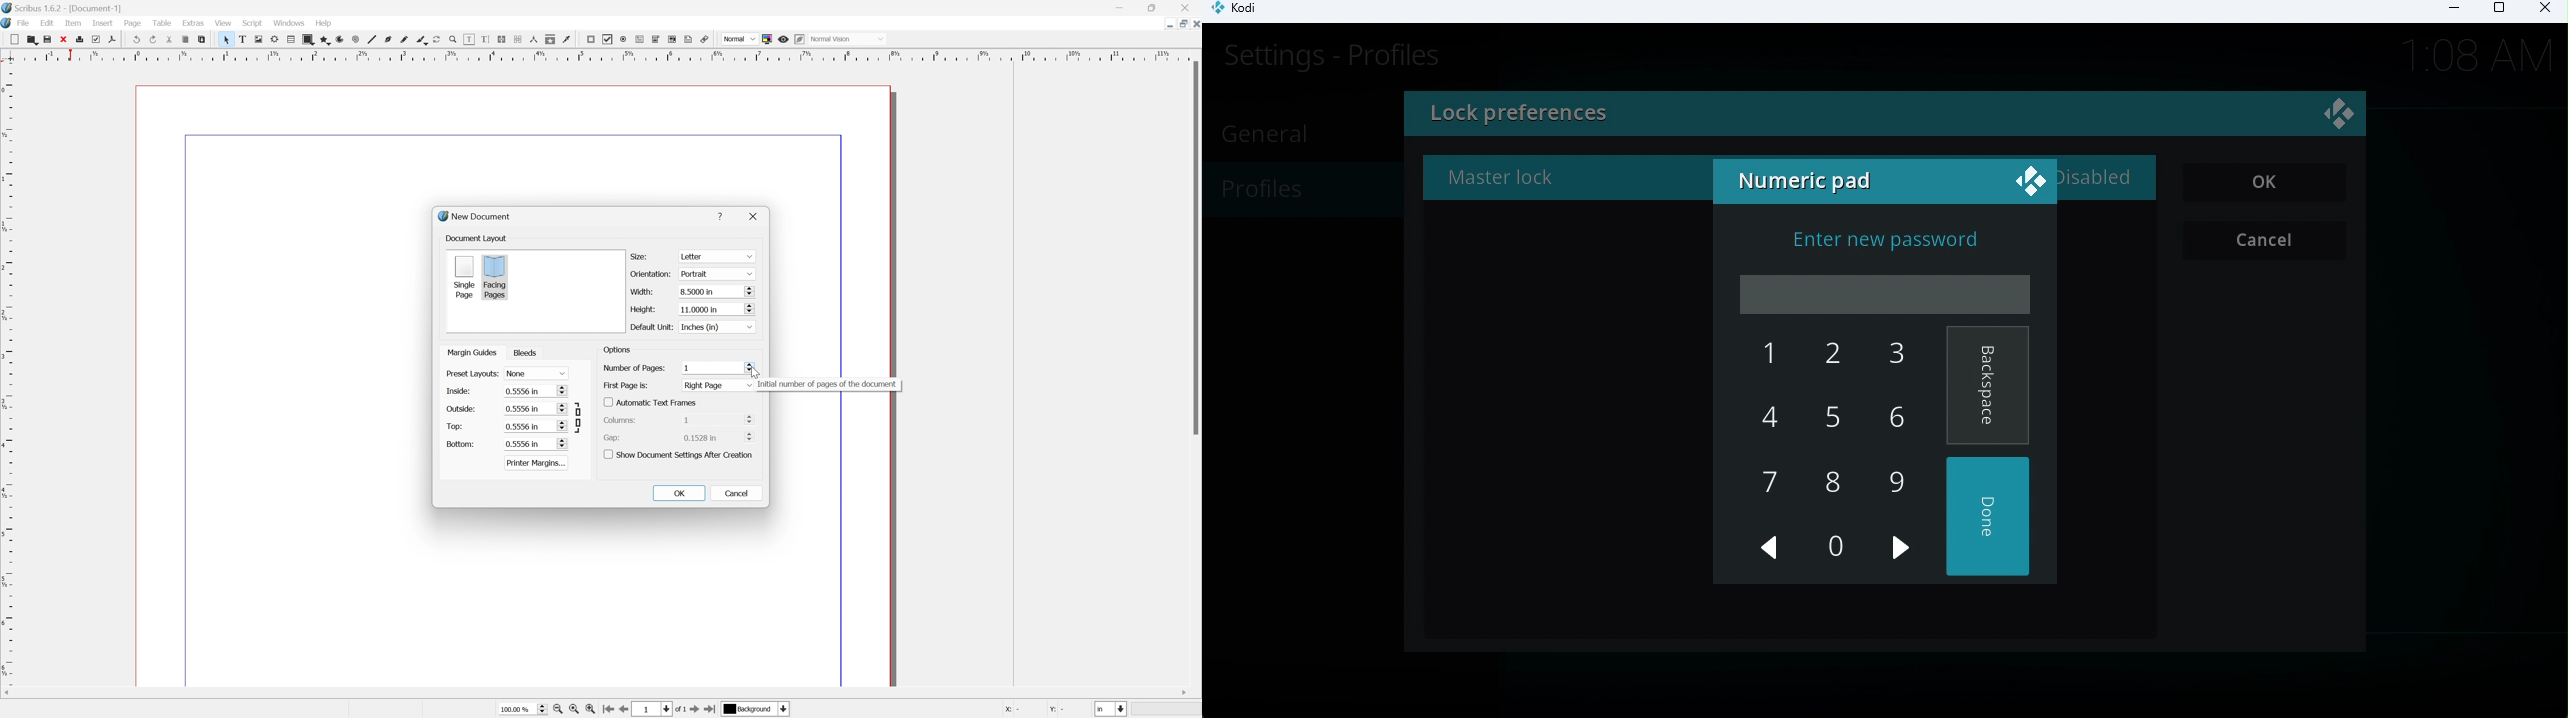 This screenshot has height=728, width=2576. What do you see at coordinates (716, 309) in the screenshot?
I see `11.000 in` at bounding box center [716, 309].